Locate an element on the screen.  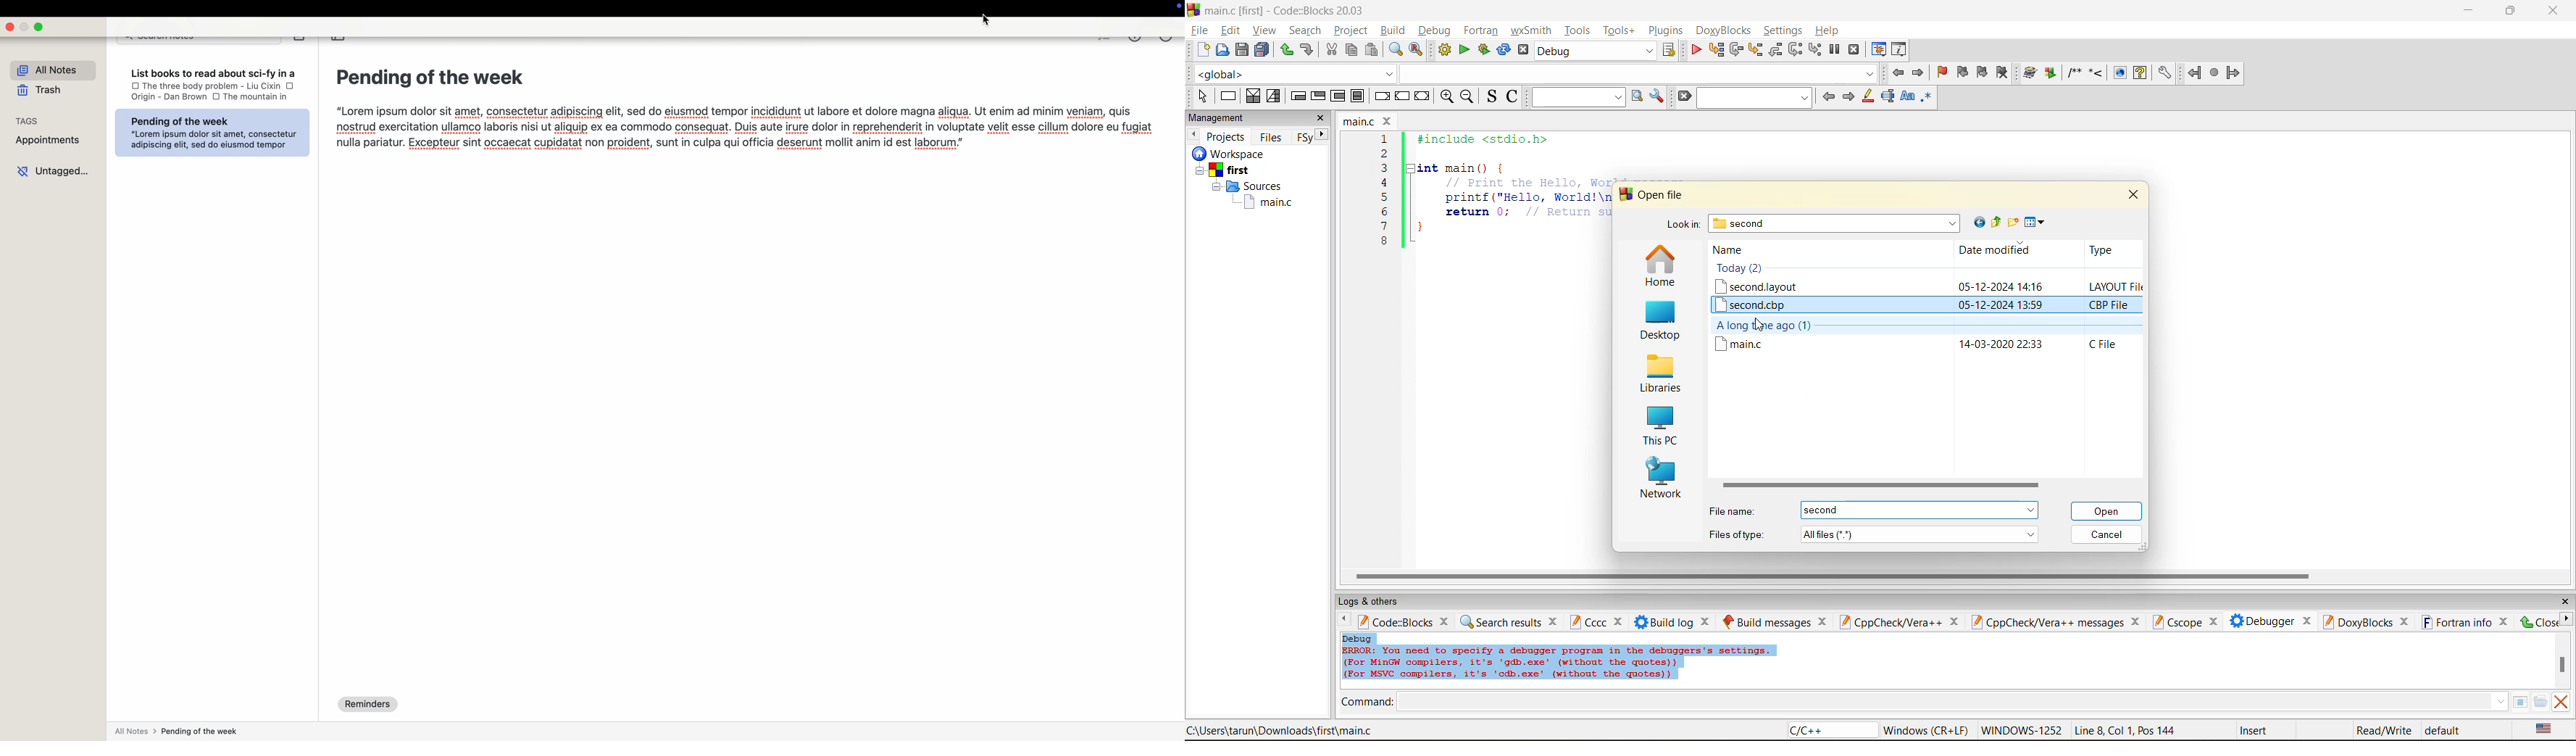
redo is located at coordinates (1286, 50).